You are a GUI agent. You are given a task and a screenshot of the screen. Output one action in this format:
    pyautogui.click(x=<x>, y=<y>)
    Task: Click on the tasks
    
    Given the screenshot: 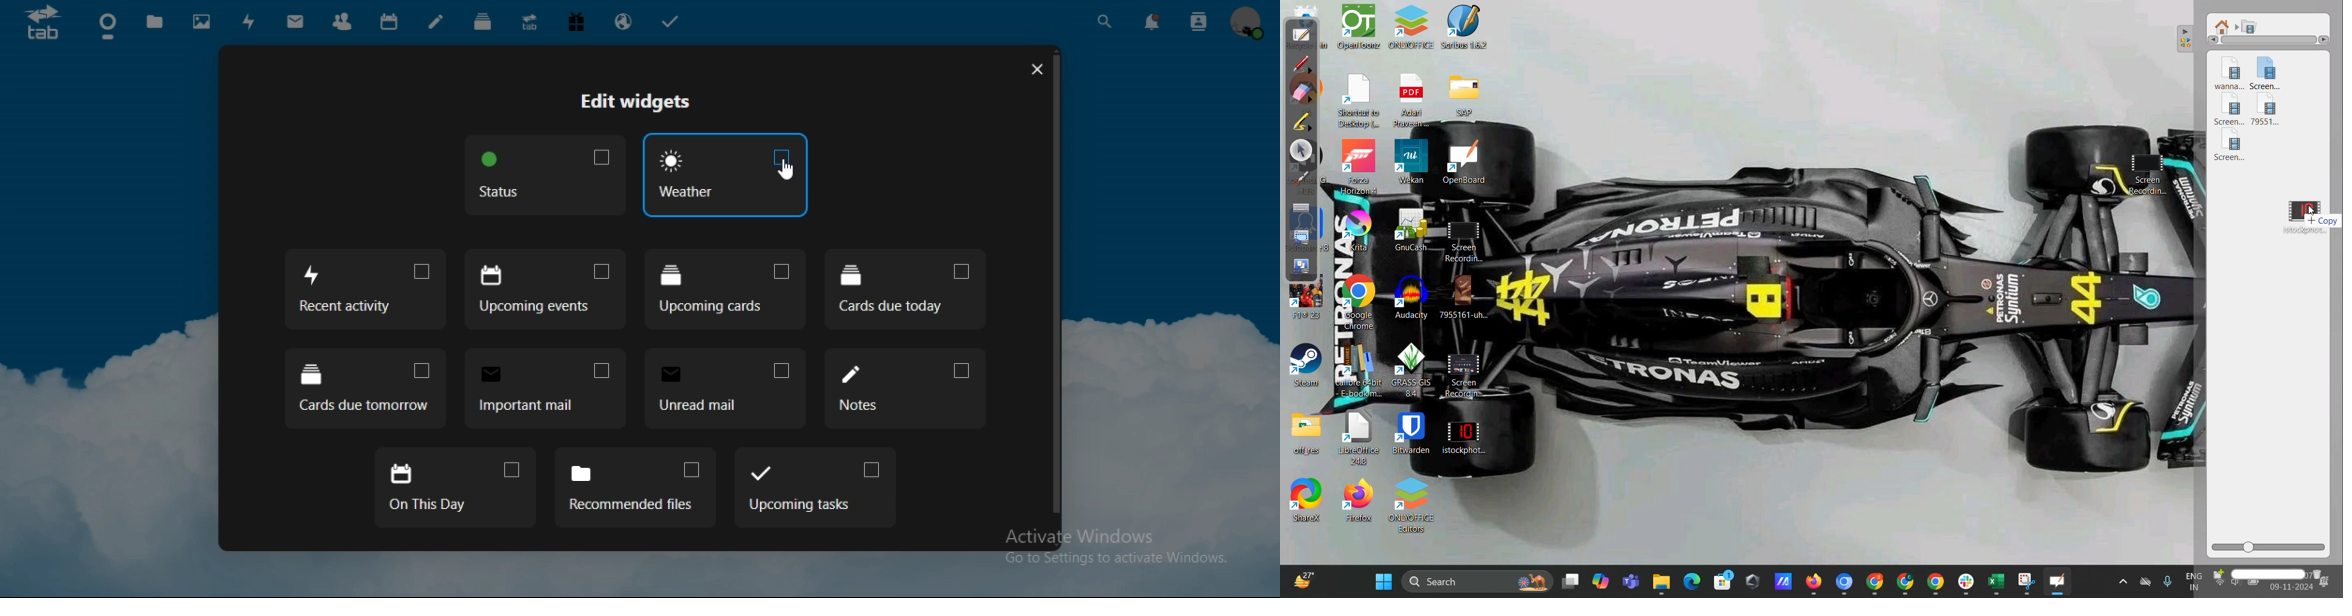 What is the action you would take?
    pyautogui.click(x=669, y=22)
    